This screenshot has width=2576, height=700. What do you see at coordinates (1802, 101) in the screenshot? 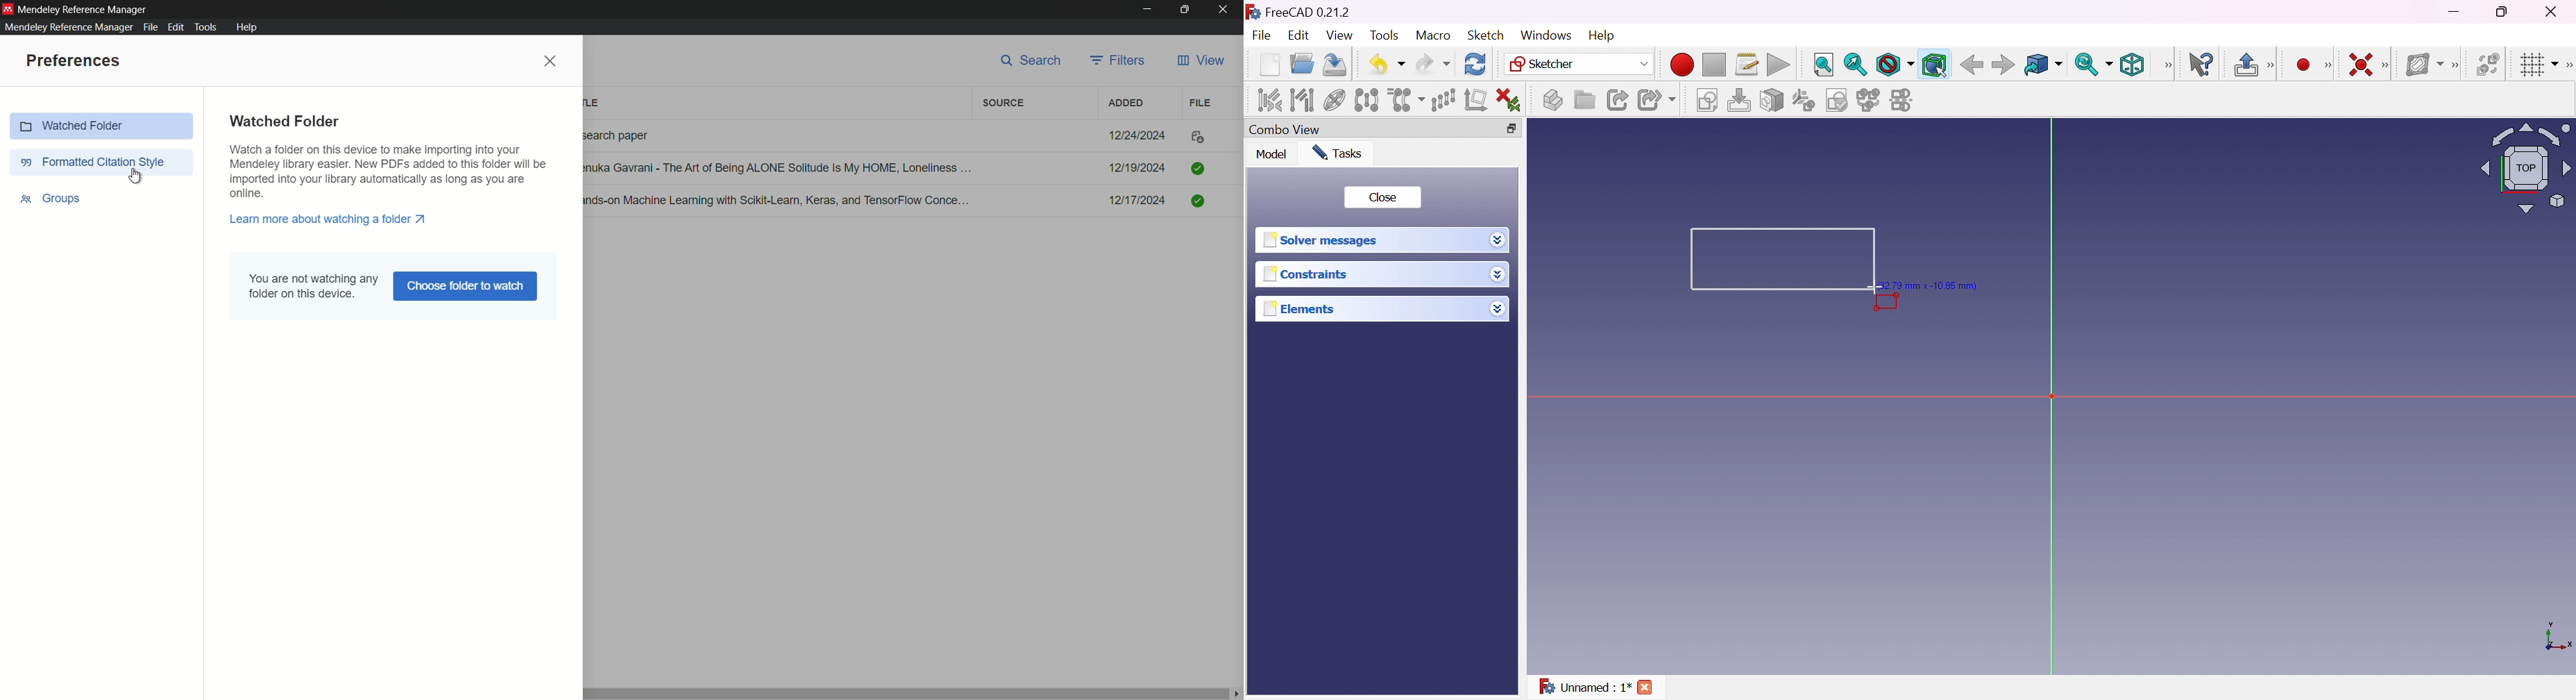
I see `Reorient sketch...` at bounding box center [1802, 101].